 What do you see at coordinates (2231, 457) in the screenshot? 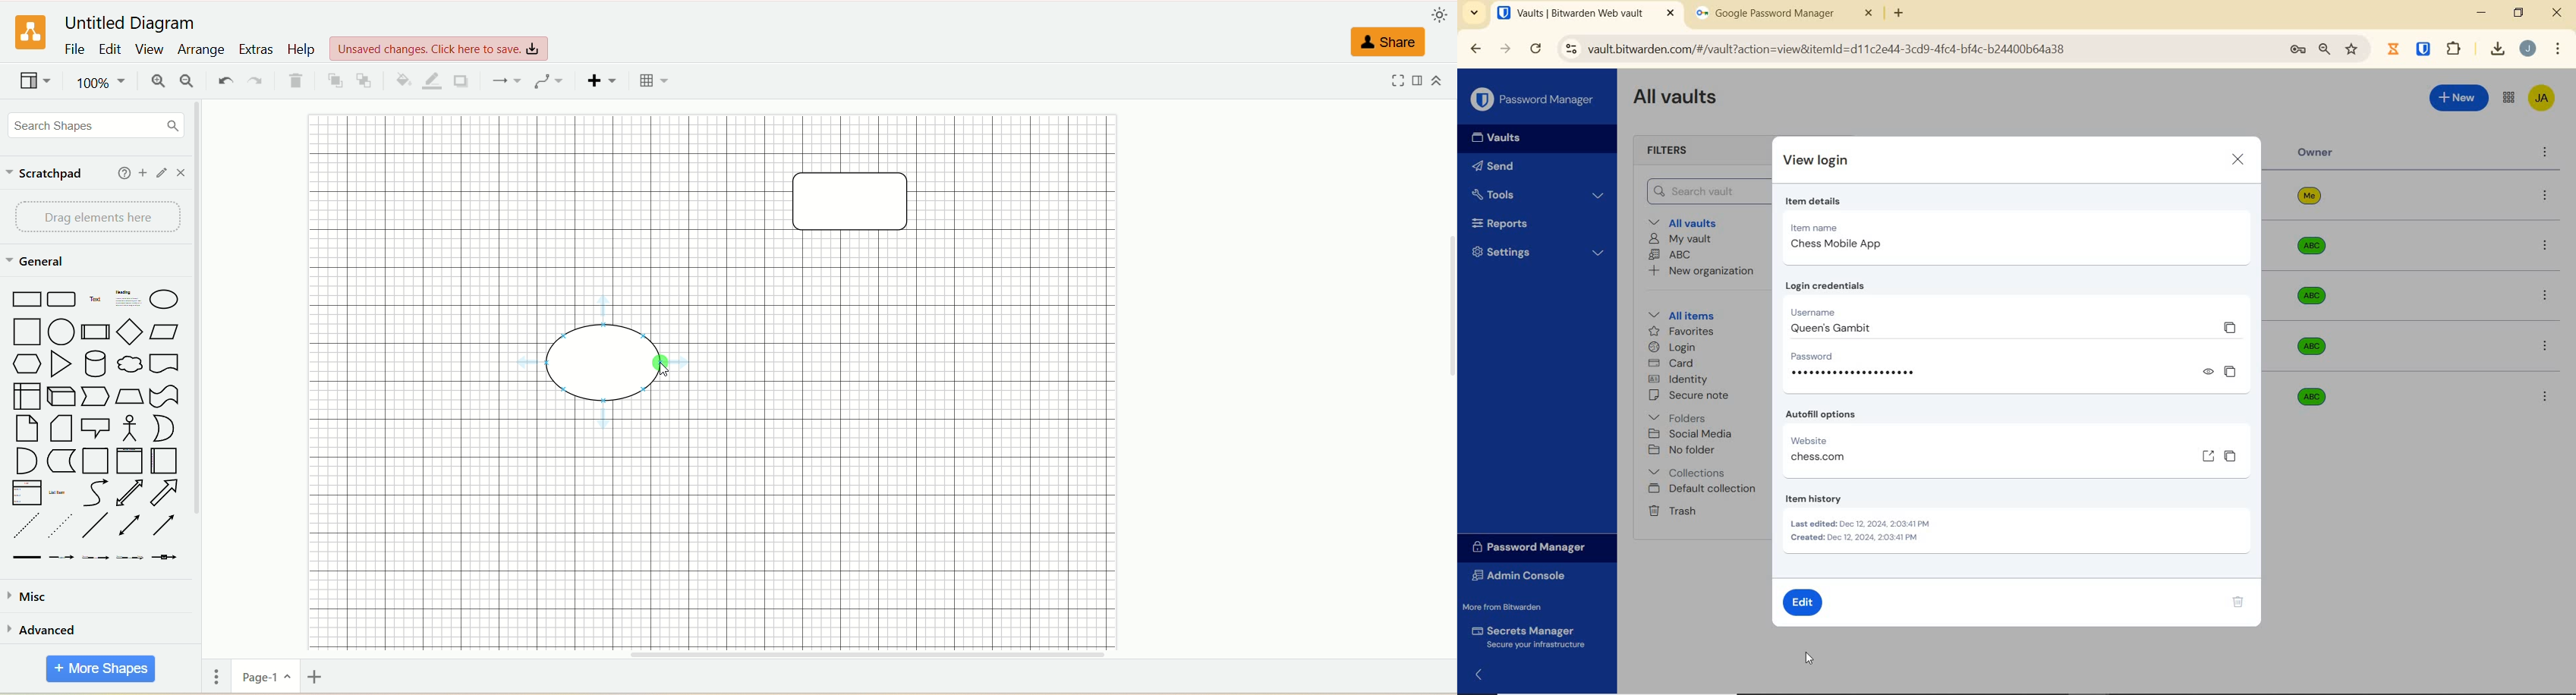
I see `copy` at bounding box center [2231, 457].